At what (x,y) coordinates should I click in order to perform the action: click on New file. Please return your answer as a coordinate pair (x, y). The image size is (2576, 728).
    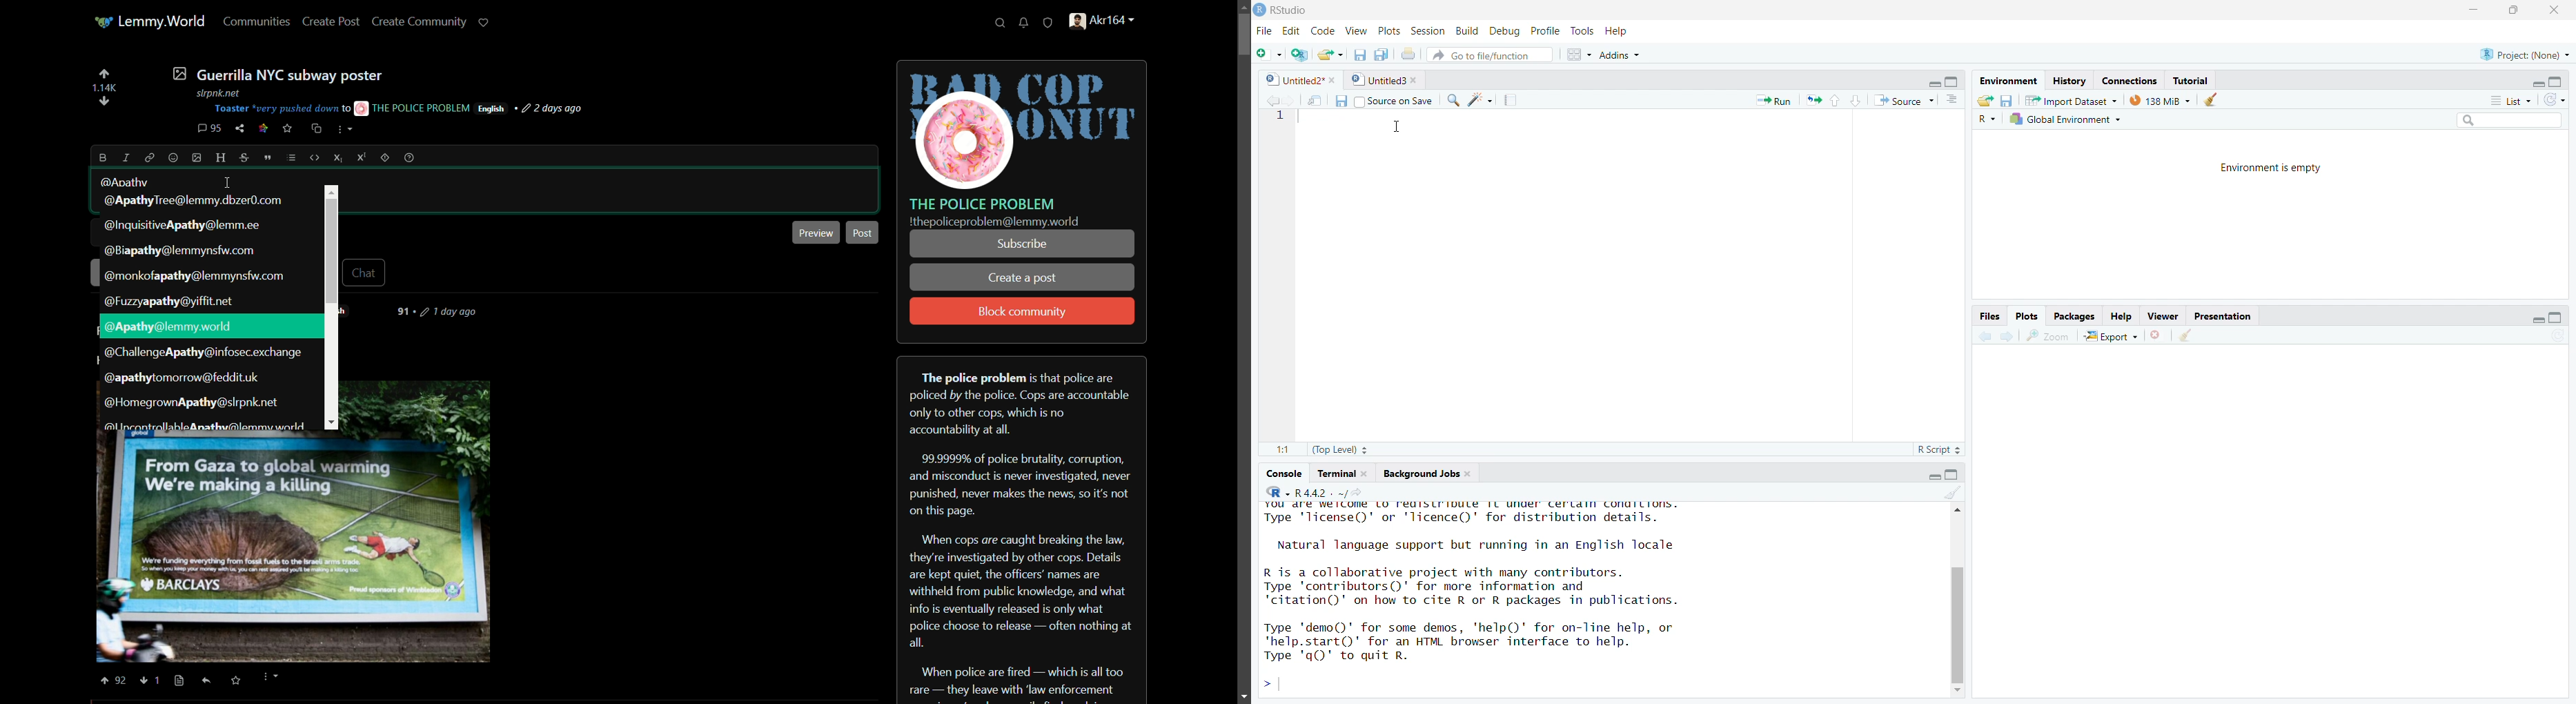
    Looking at the image, I should click on (1266, 50).